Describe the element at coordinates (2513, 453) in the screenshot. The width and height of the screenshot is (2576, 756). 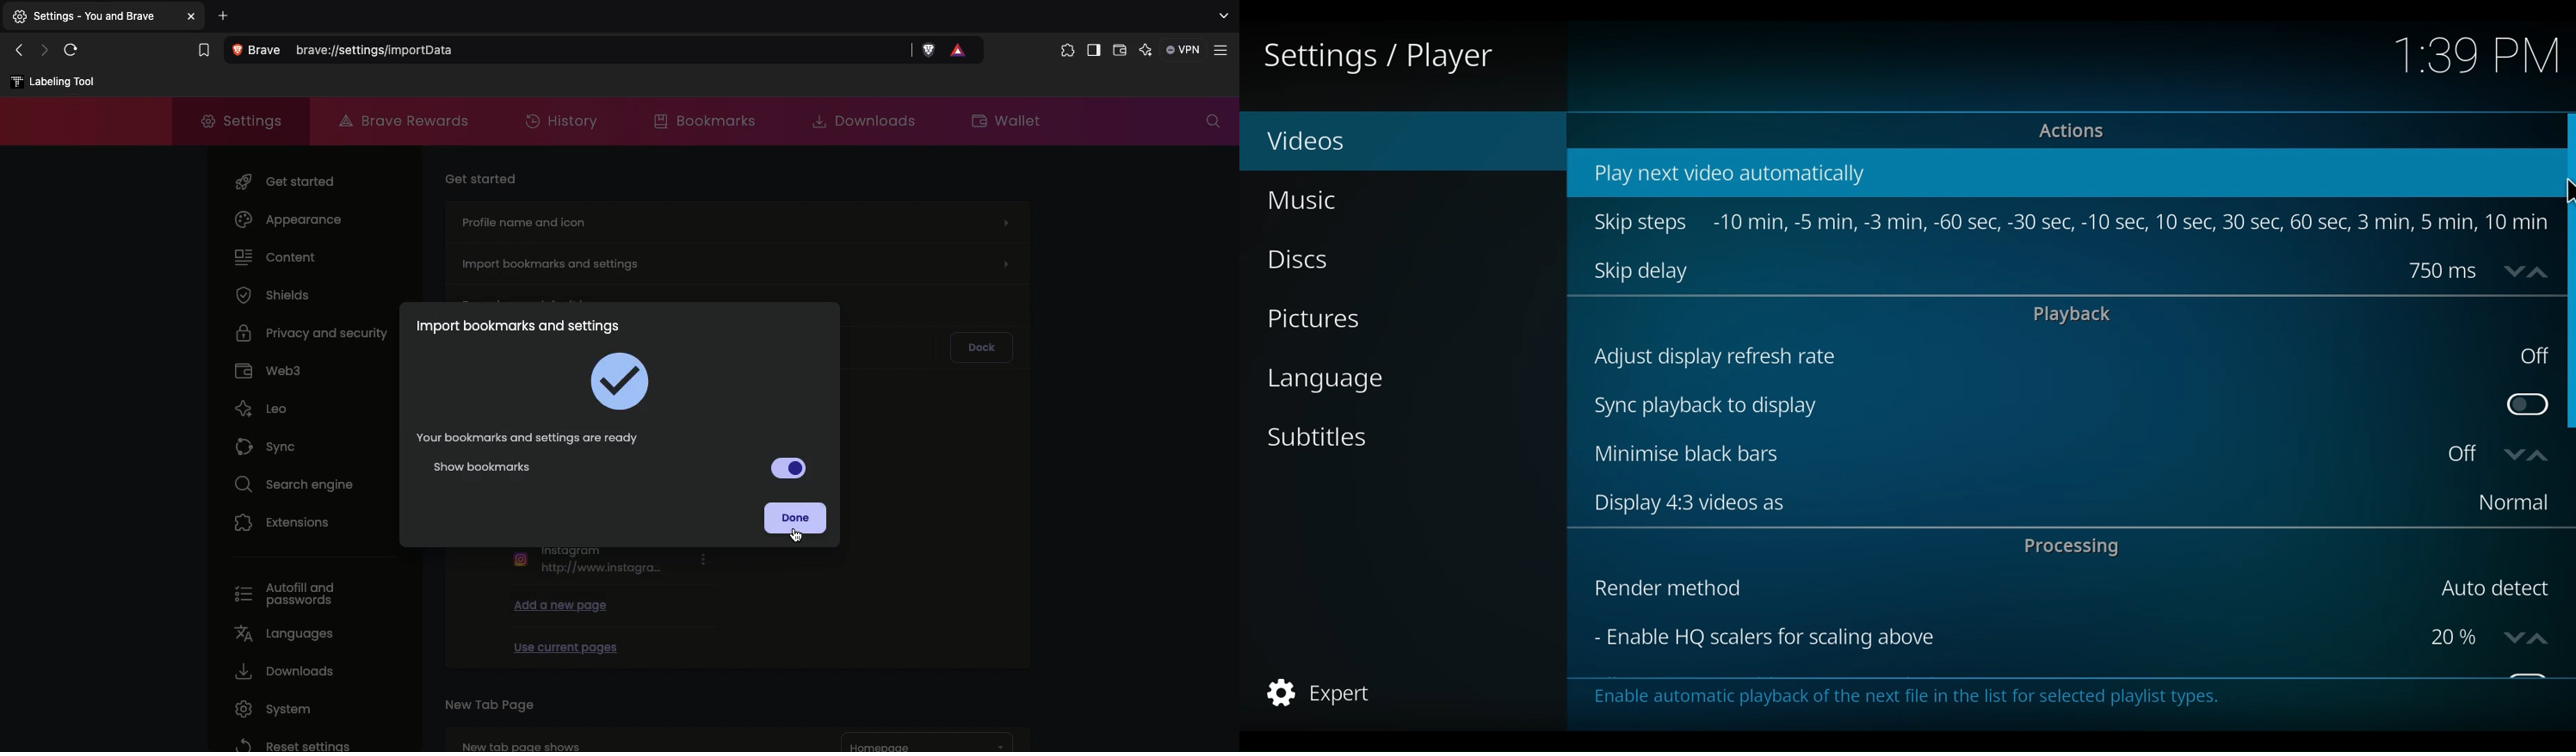
I see `down` at that location.